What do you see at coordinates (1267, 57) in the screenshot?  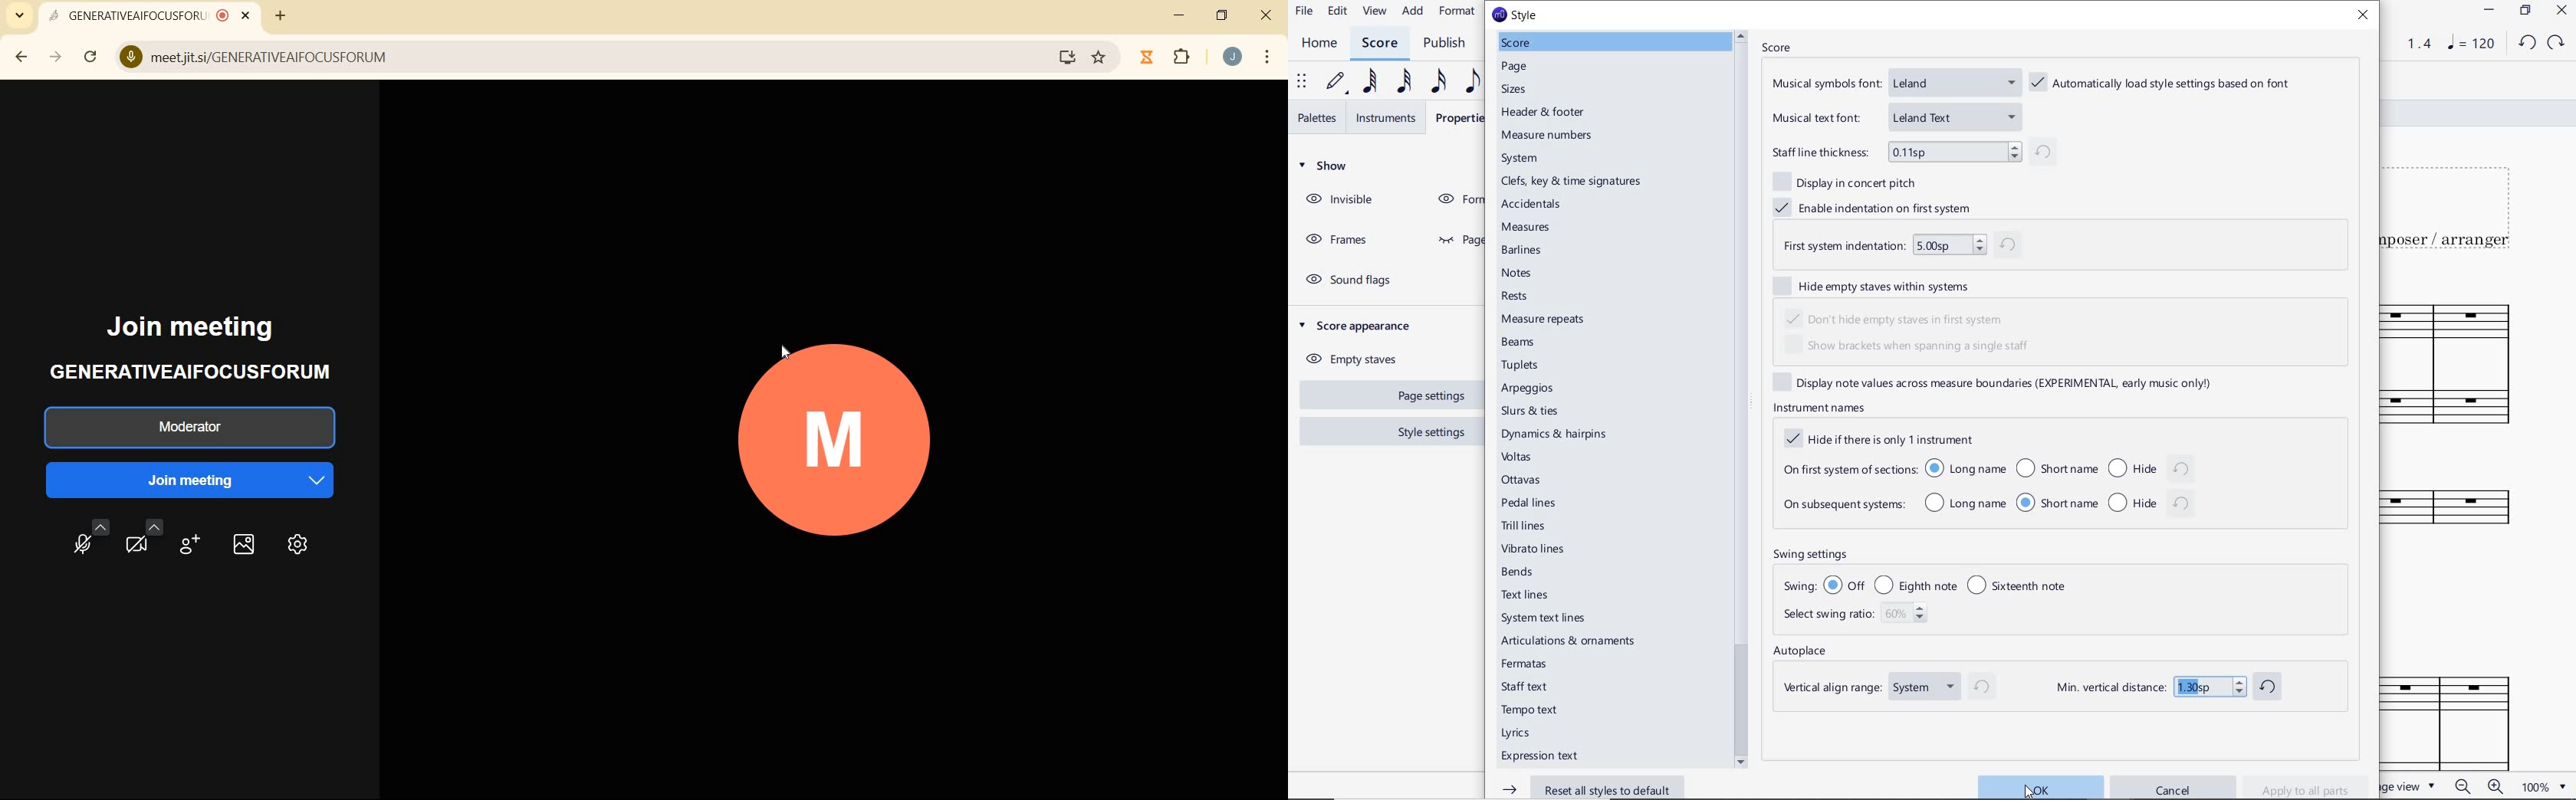 I see `CUSTOMIZE GOOGLE CHROME` at bounding box center [1267, 57].